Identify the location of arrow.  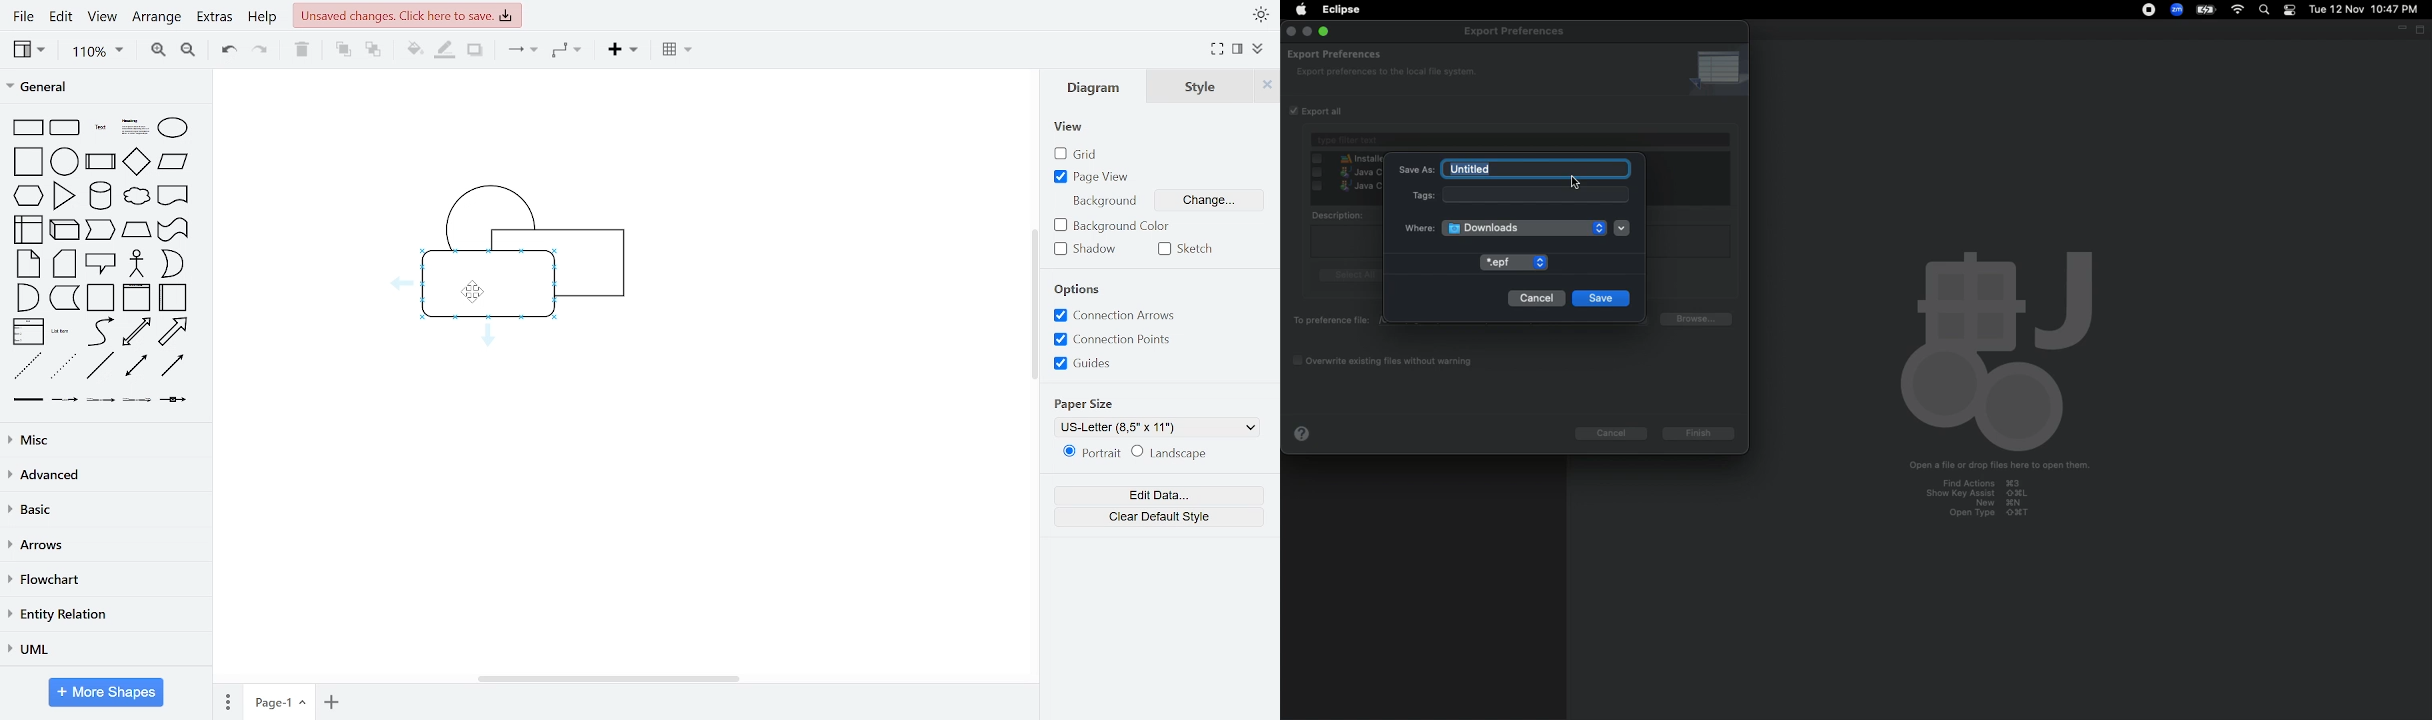
(172, 333).